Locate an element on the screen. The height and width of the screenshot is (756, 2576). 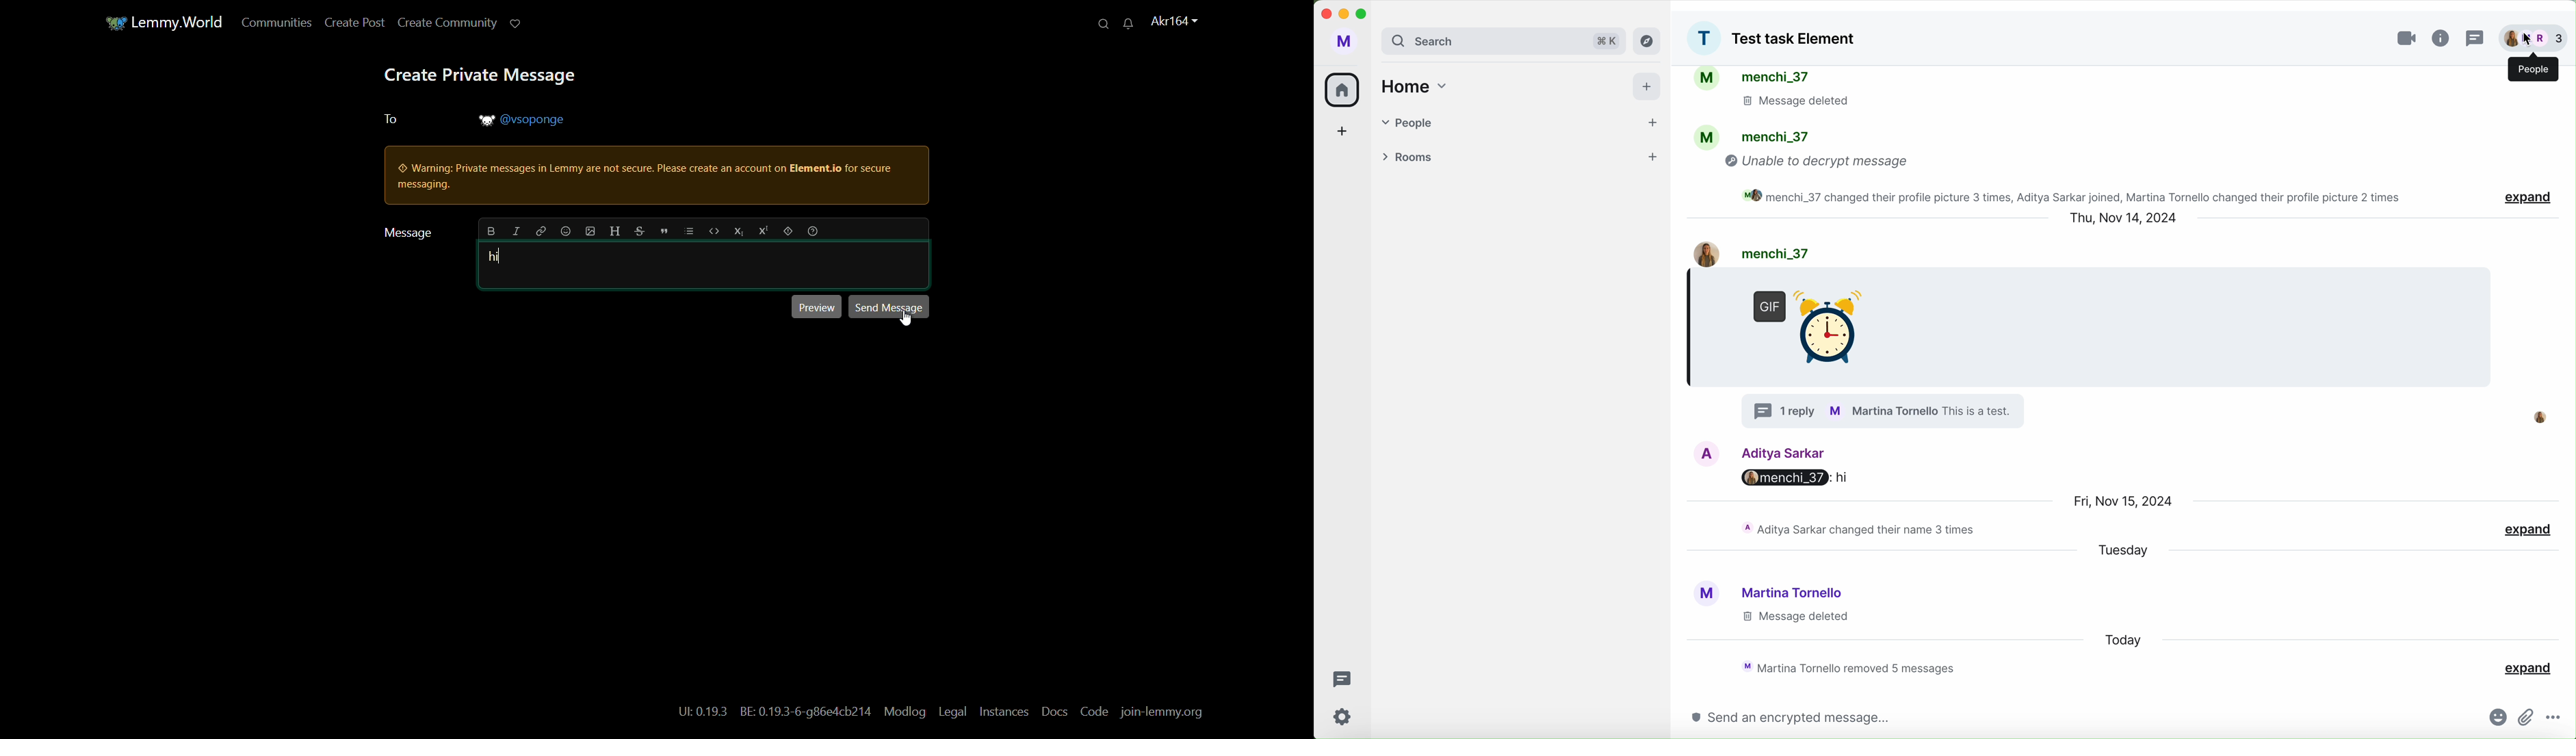
Aditya user is located at coordinates (1786, 452).